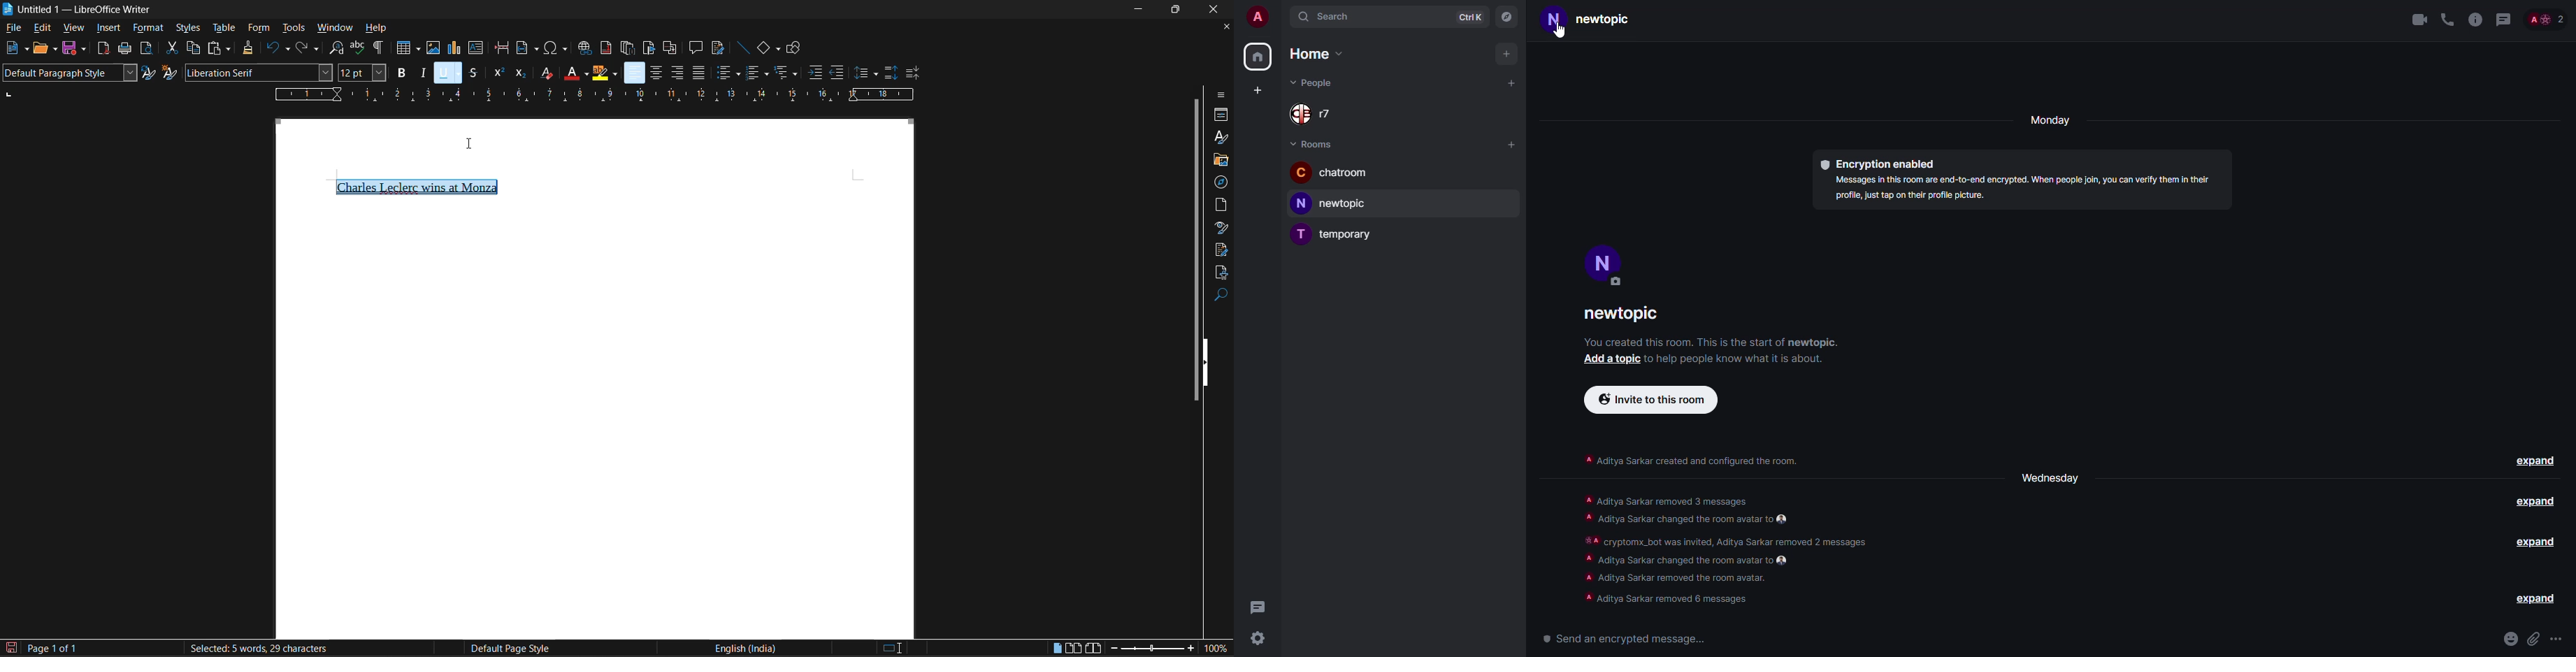 The width and height of the screenshot is (2576, 672). Describe the element at coordinates (728, 71) in the screenshot. I see `toggle unordered list` at that location.